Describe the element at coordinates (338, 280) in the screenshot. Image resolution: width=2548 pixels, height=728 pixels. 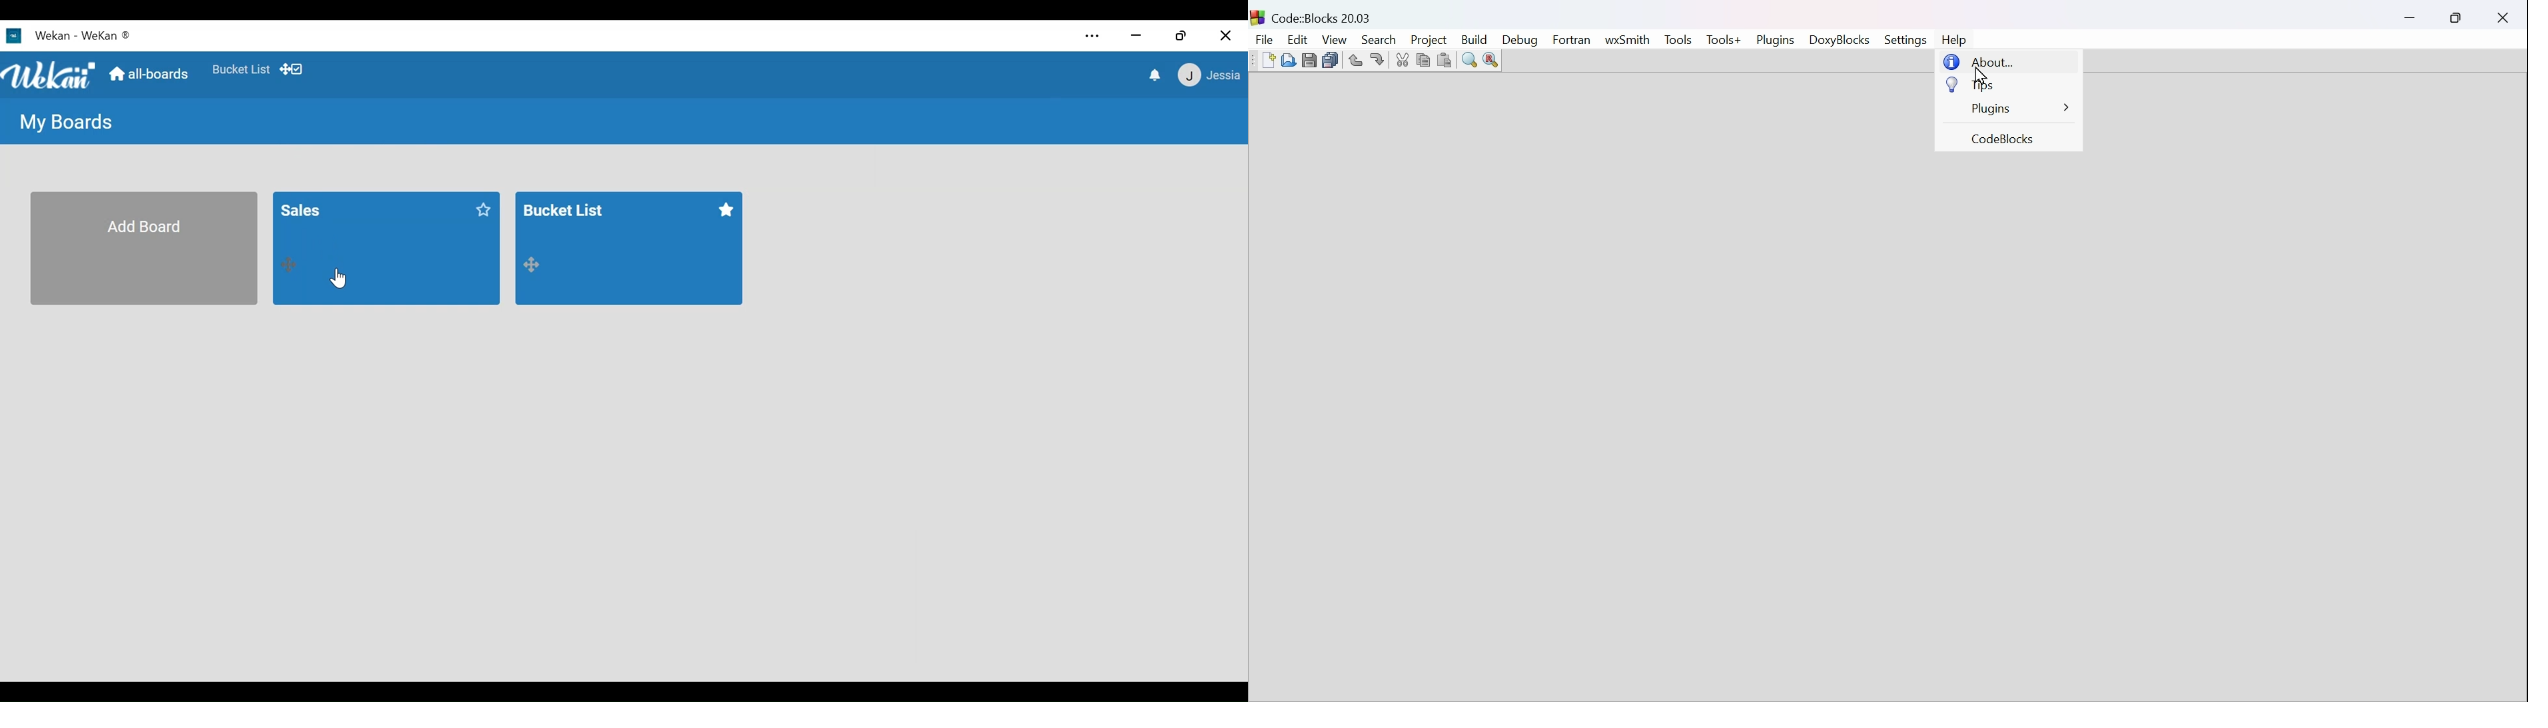
I see `Cursor` at that location.